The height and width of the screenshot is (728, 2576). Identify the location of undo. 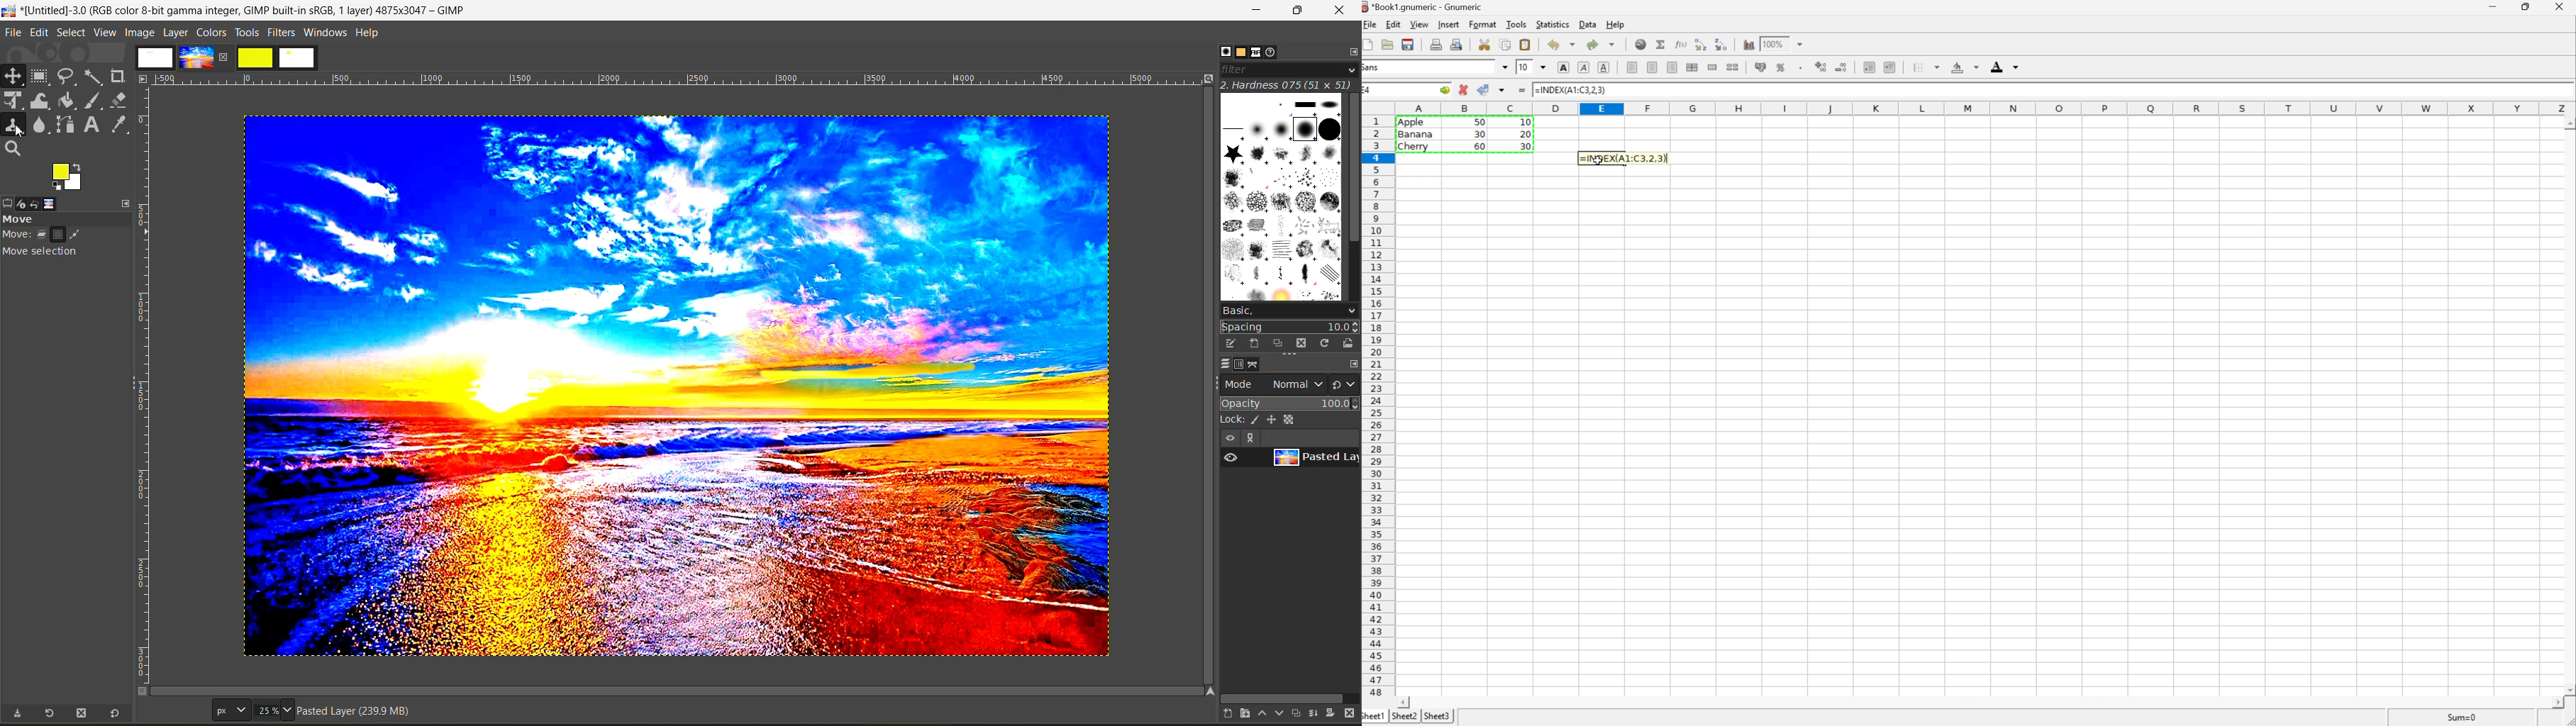
(1562, 43).